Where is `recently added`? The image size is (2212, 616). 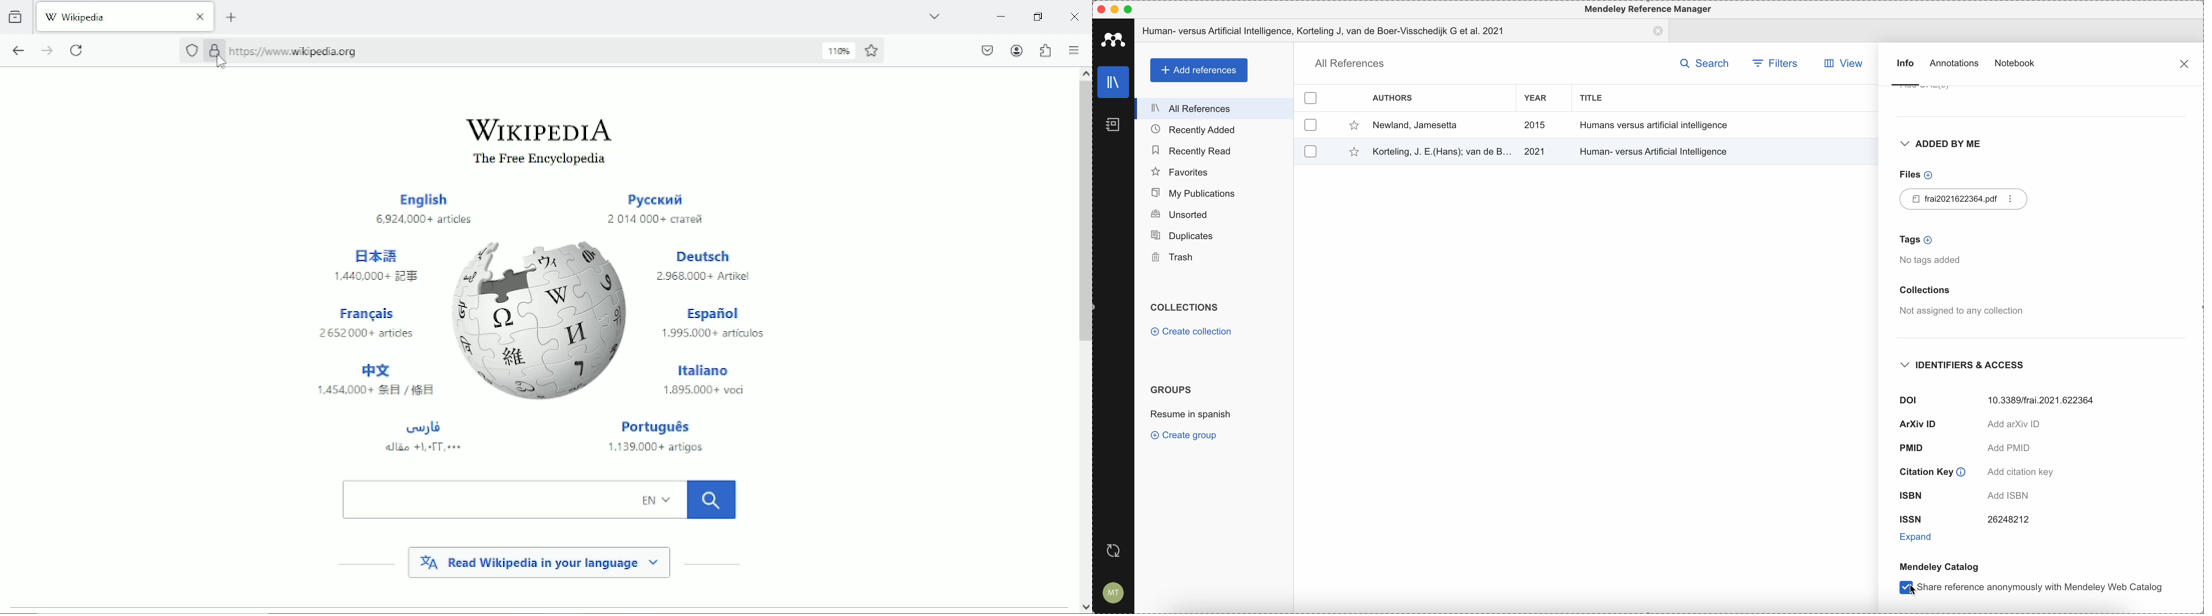 recently added is located at coordinates (1214, 130).